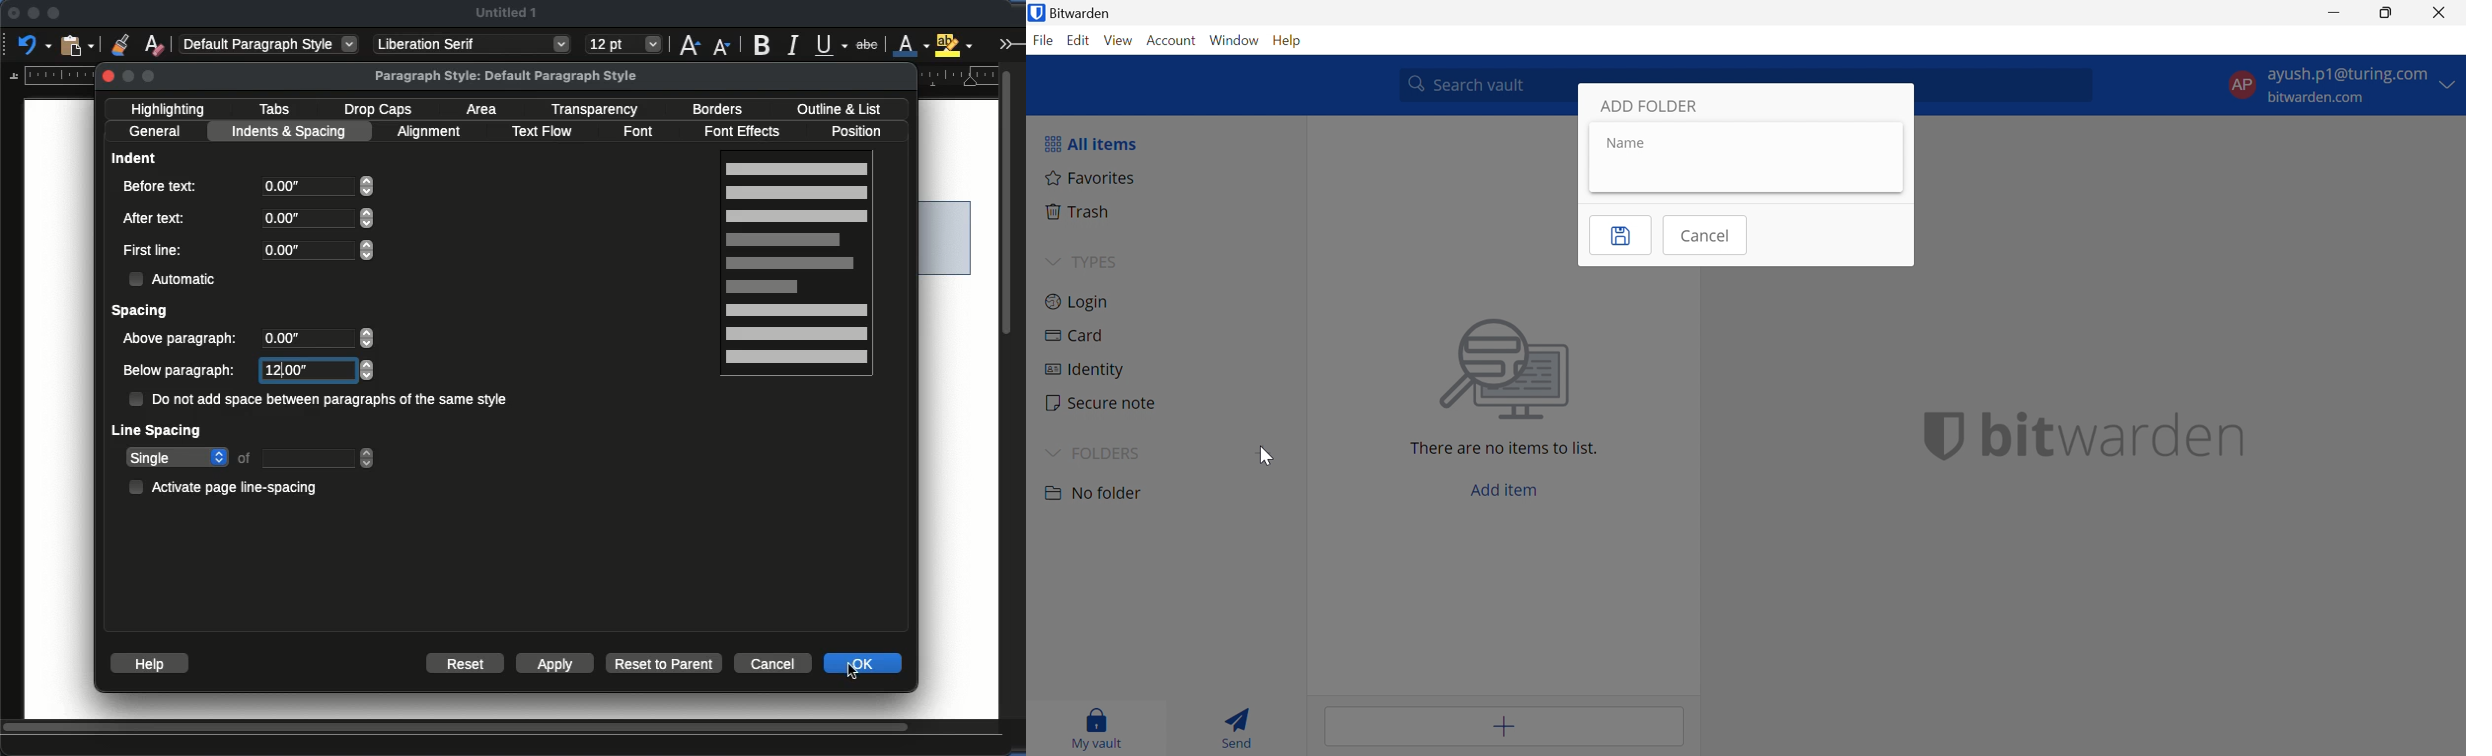  I want to click on There are no items to list, so click(1504, 448).